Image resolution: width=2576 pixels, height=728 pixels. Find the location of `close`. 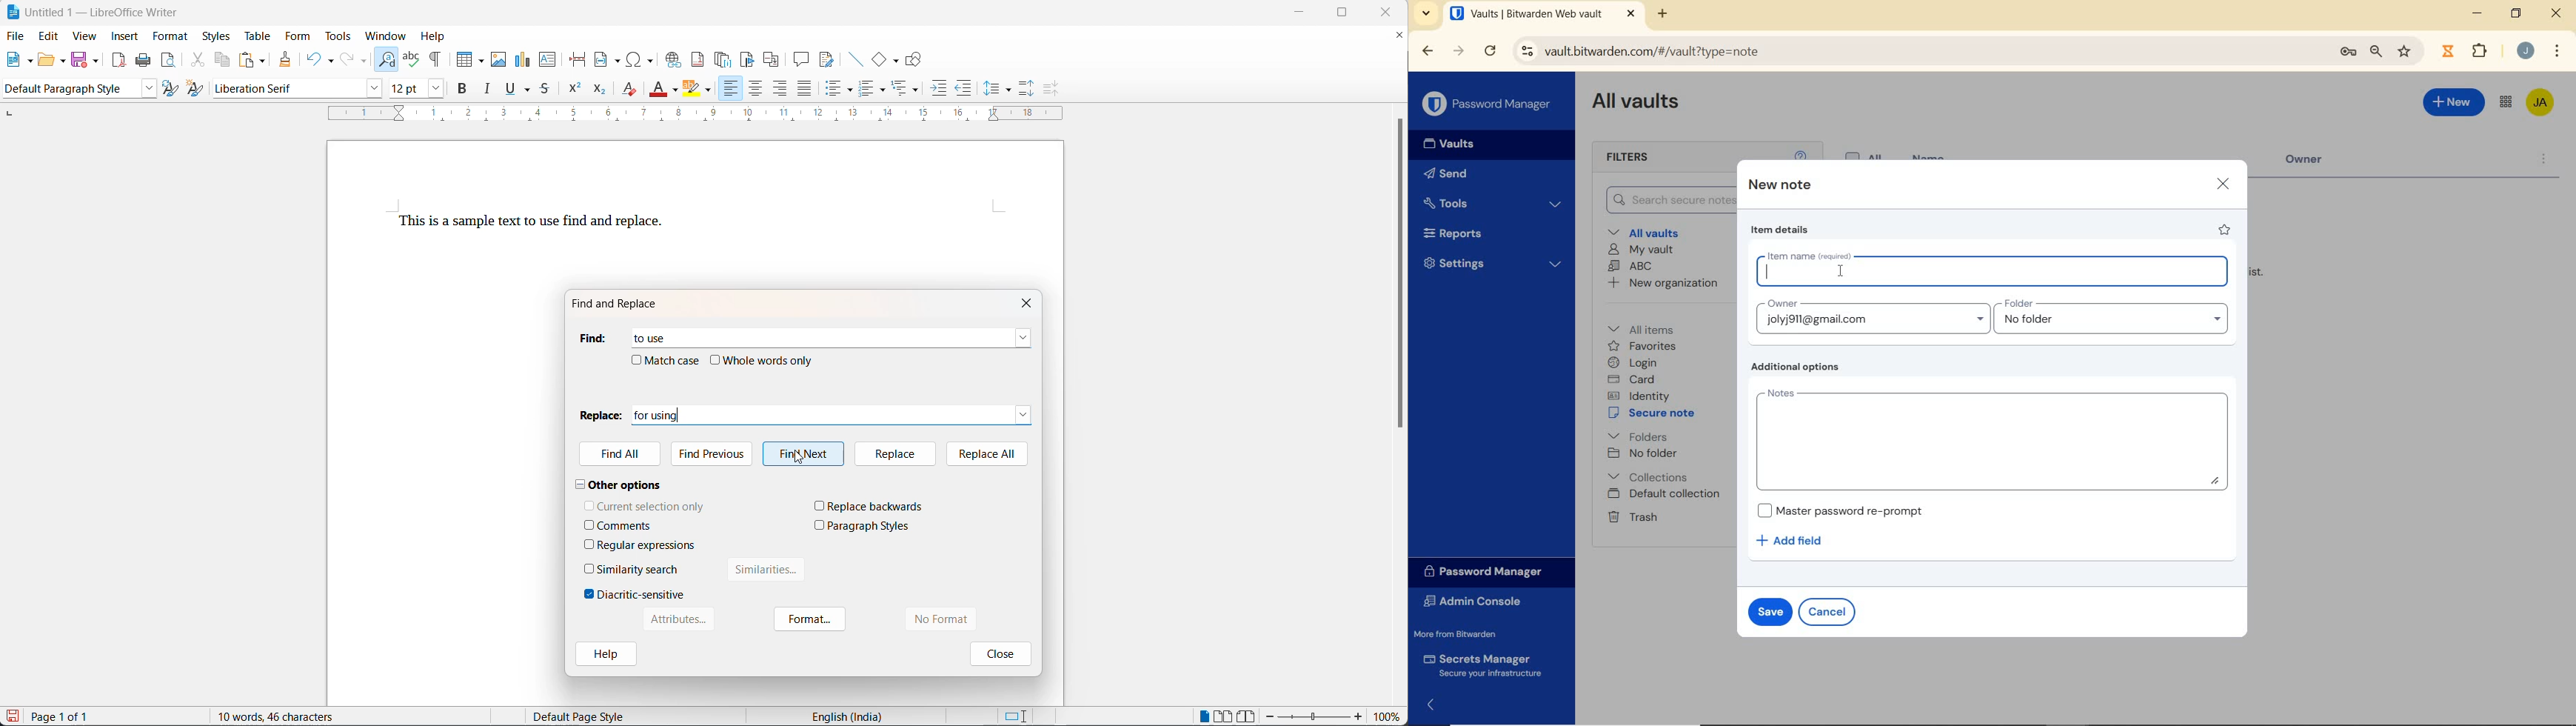

close is located at coordinates (2556, 13).